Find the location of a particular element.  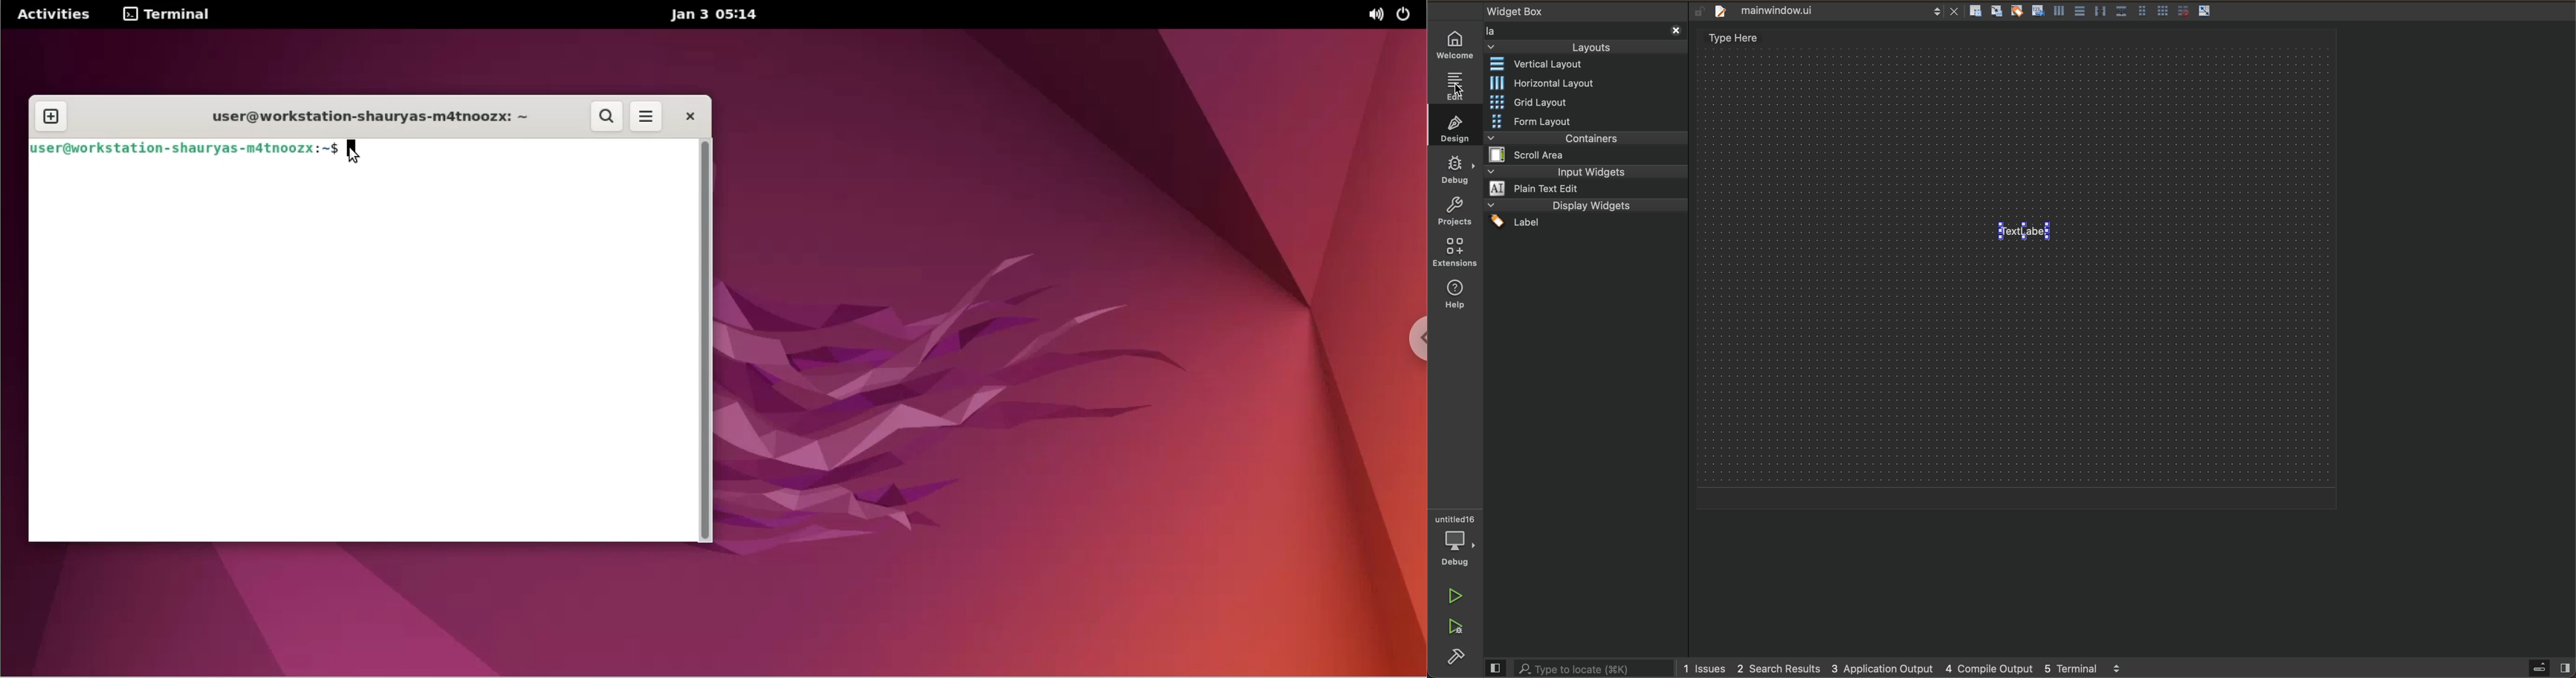

Edit widgets is located at coordinates (1976, 9).